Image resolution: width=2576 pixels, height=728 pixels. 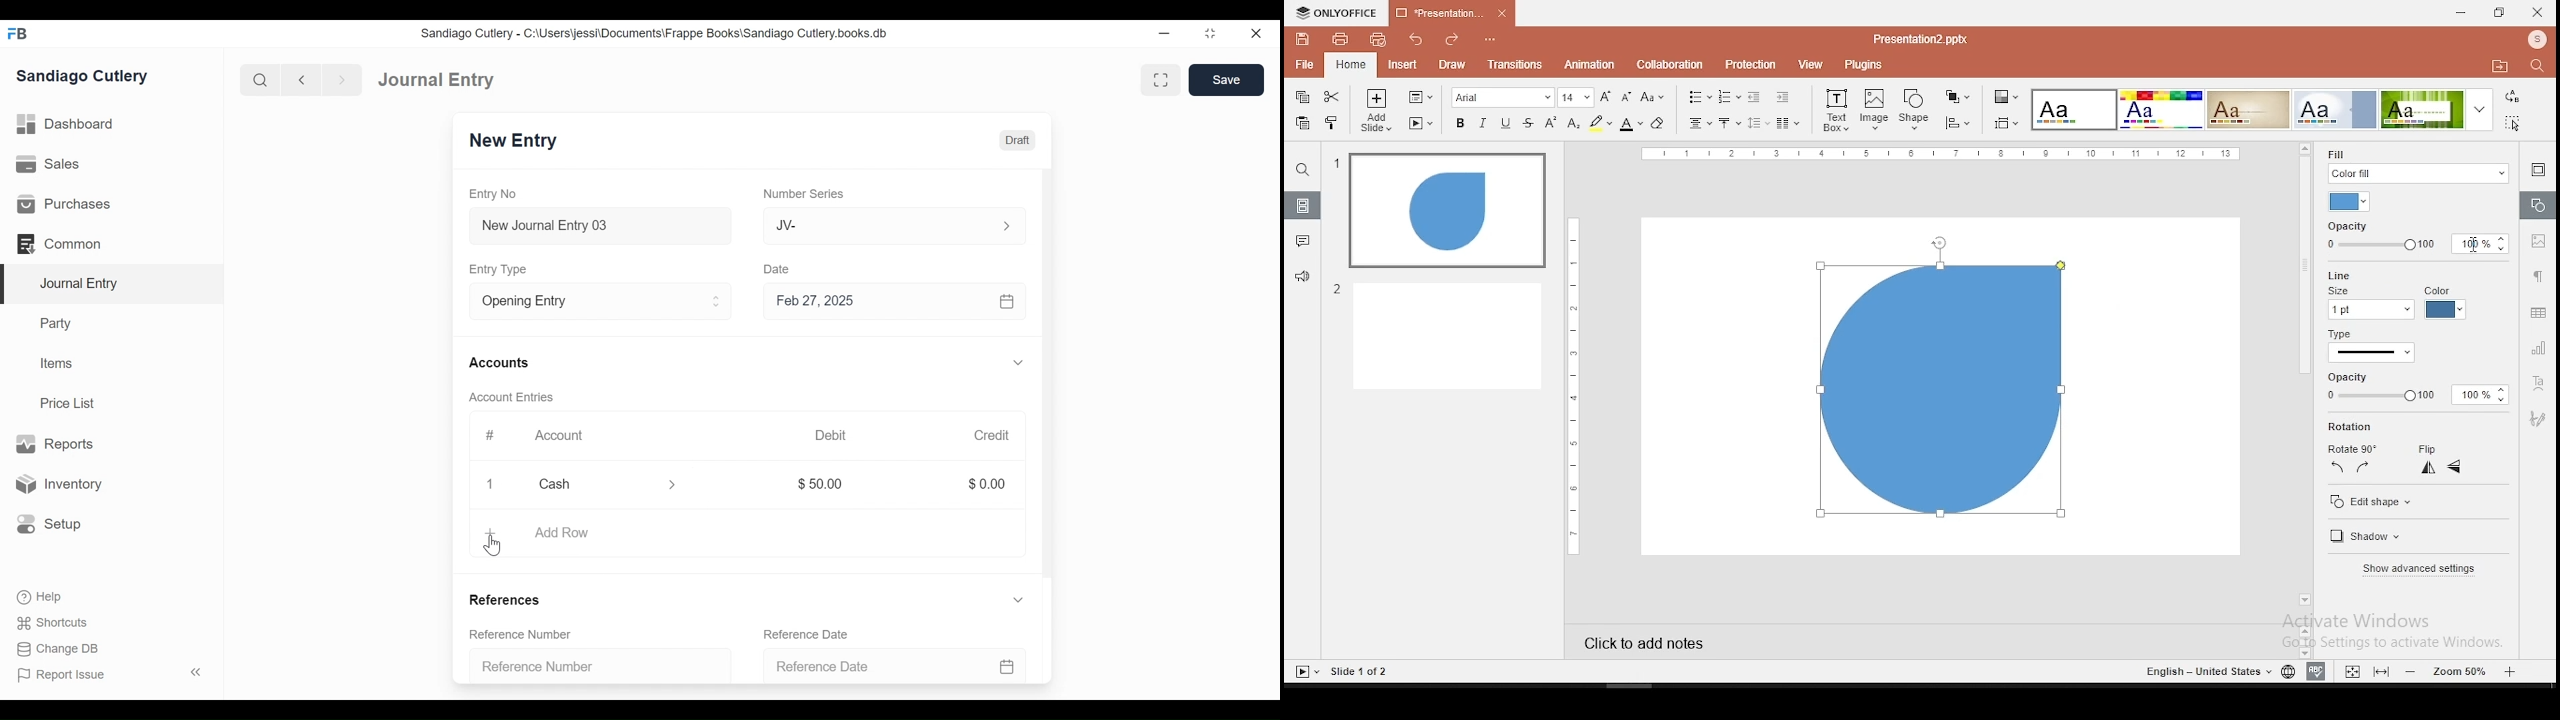 What do you see at coordinates (897, 665) in the screenshot?
I see `Reference Date` at bounding box center [897, 665].